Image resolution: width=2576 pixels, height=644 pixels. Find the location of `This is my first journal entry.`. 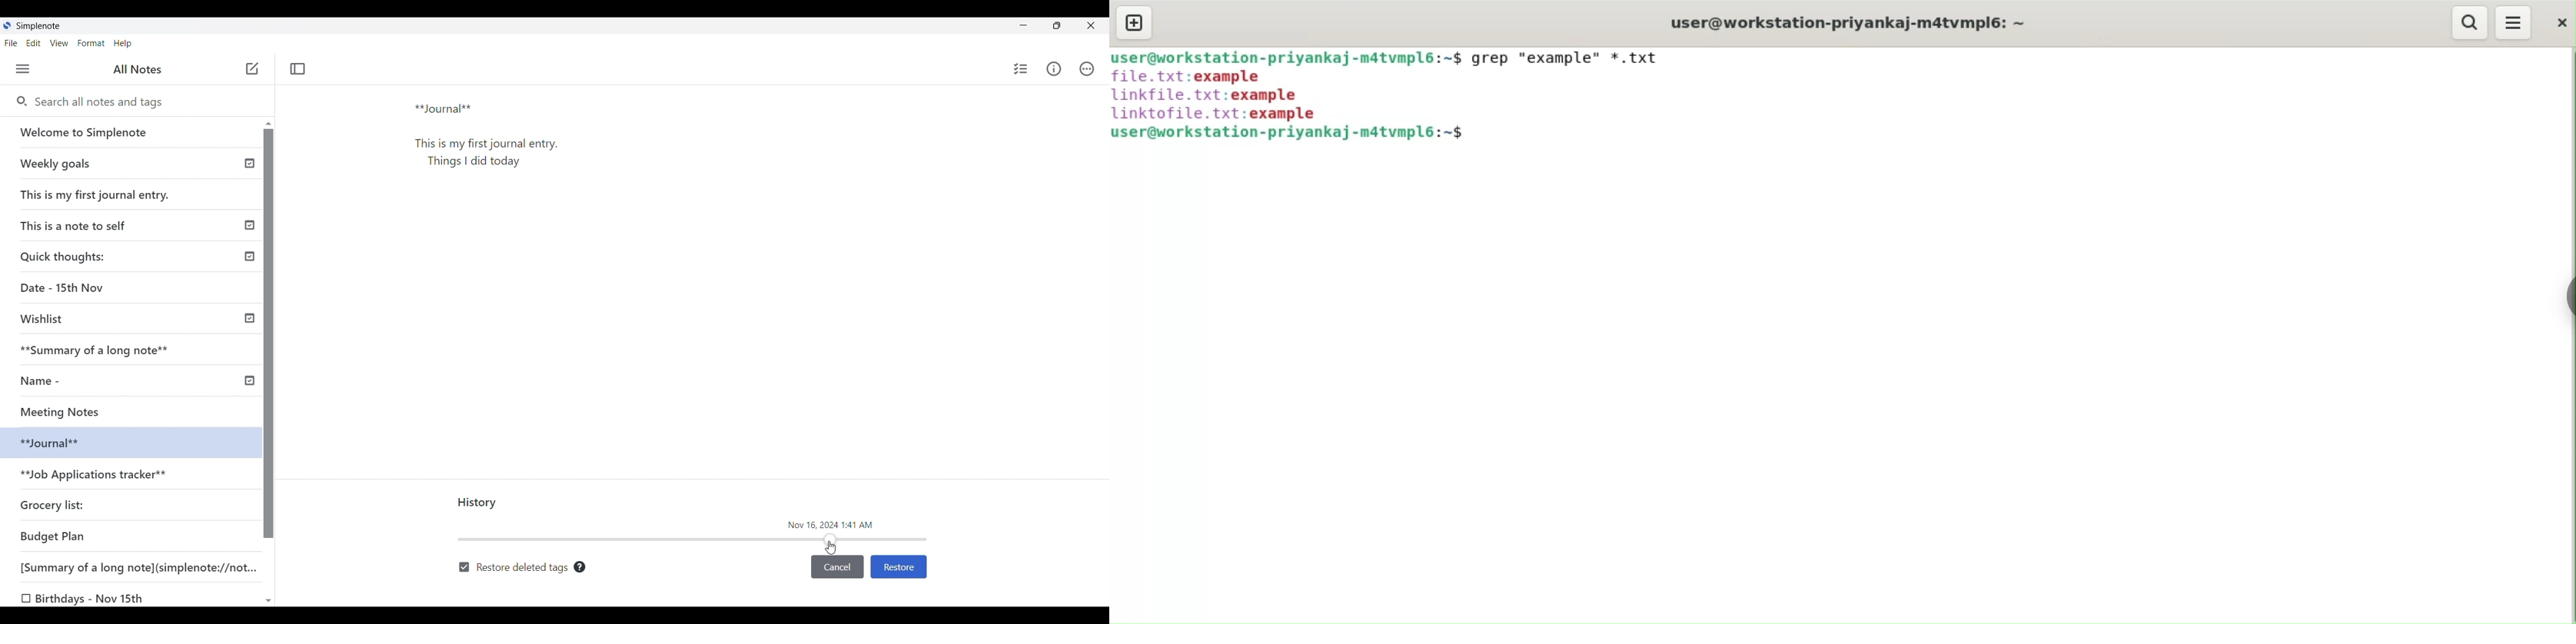

This is my first journal entry. is located at coordinates (96, 194).